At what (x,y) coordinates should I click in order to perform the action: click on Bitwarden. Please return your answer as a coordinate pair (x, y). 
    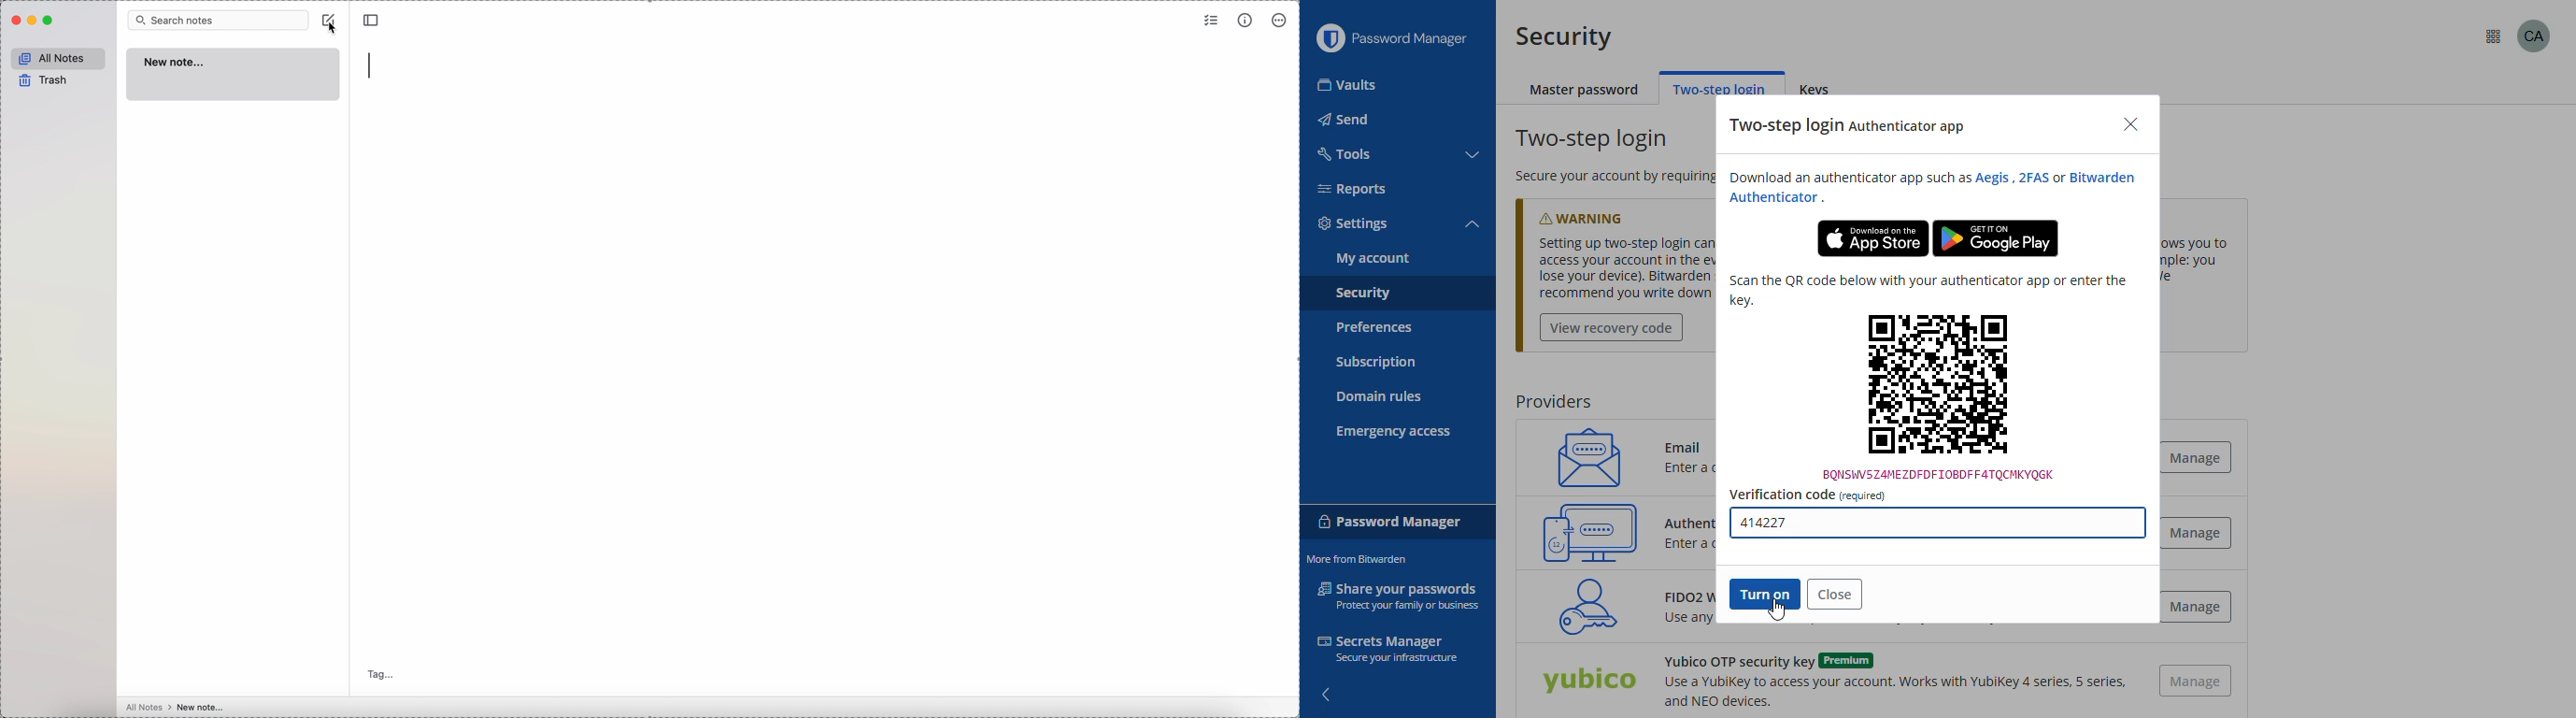
    Looking at the image, I should click on (2106, 177).